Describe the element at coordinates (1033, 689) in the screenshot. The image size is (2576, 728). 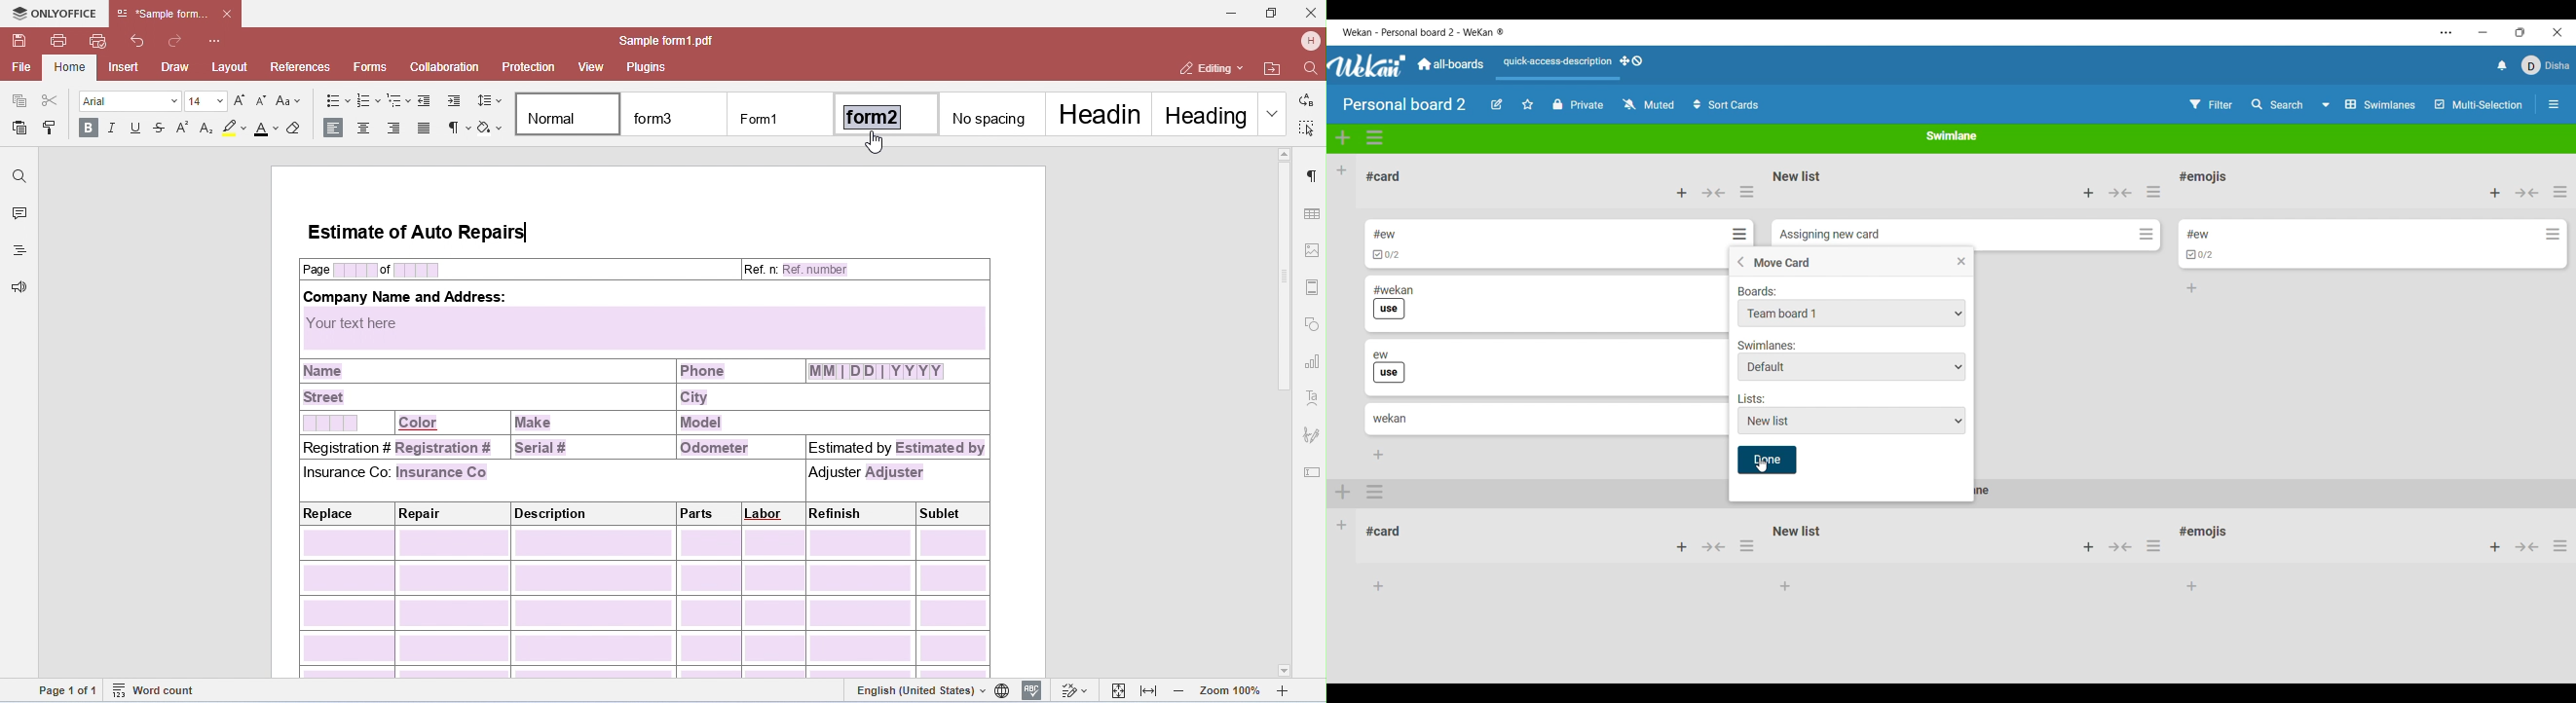
I see `spelling` at that location.